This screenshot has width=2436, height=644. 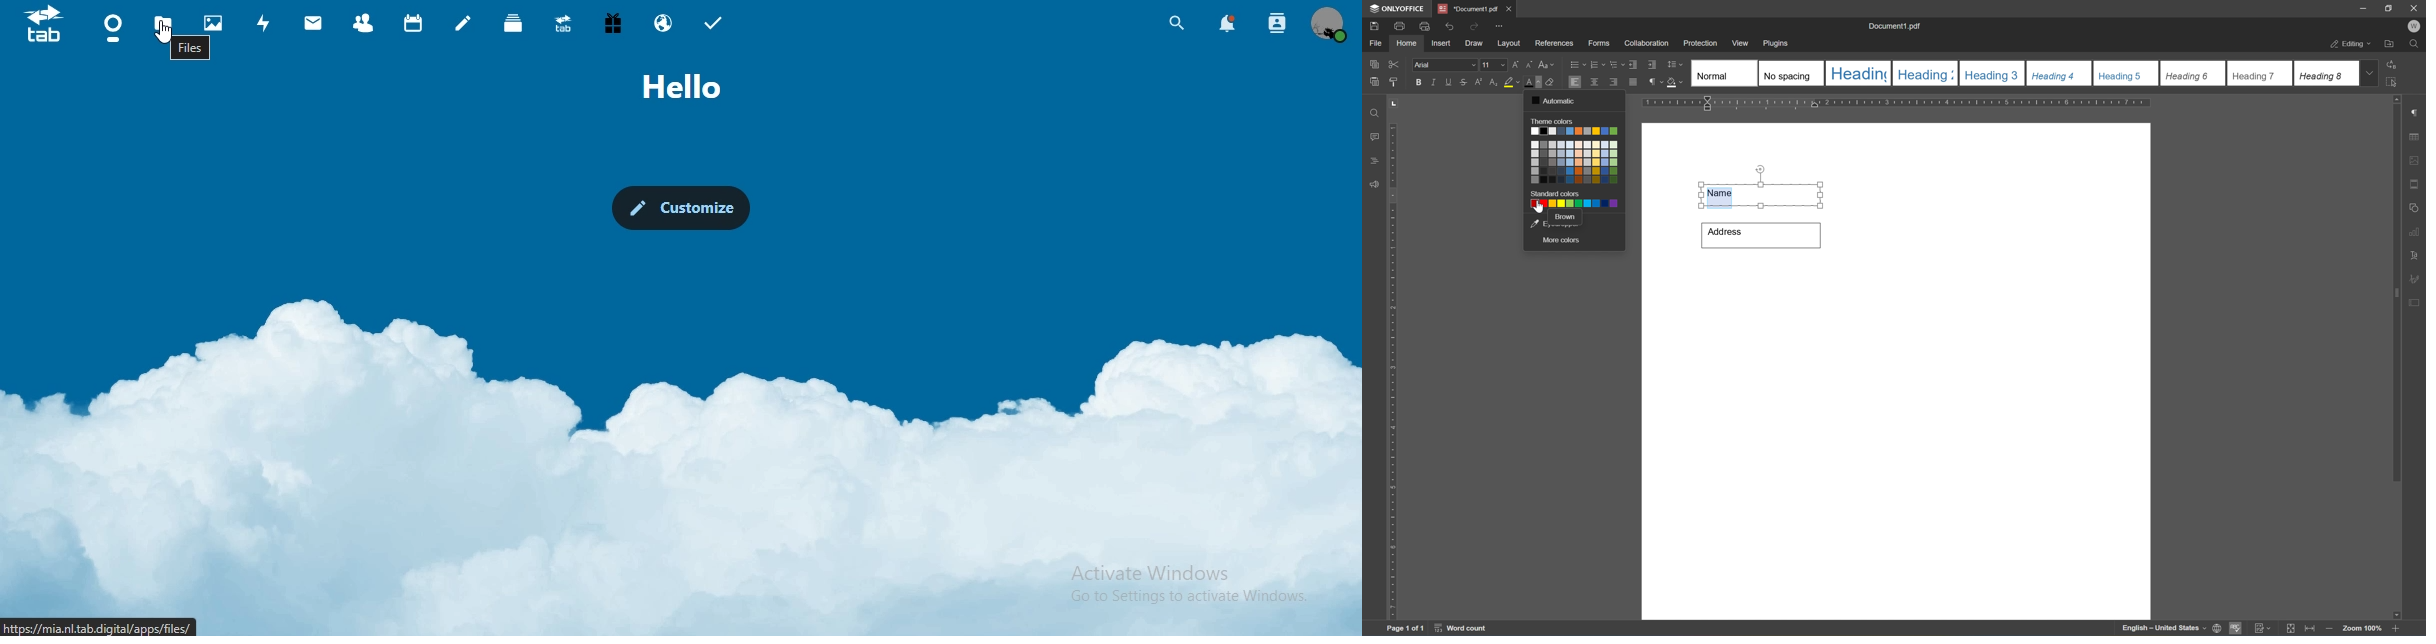 I want to click on scroll bar, so click(x=2397, y=293).